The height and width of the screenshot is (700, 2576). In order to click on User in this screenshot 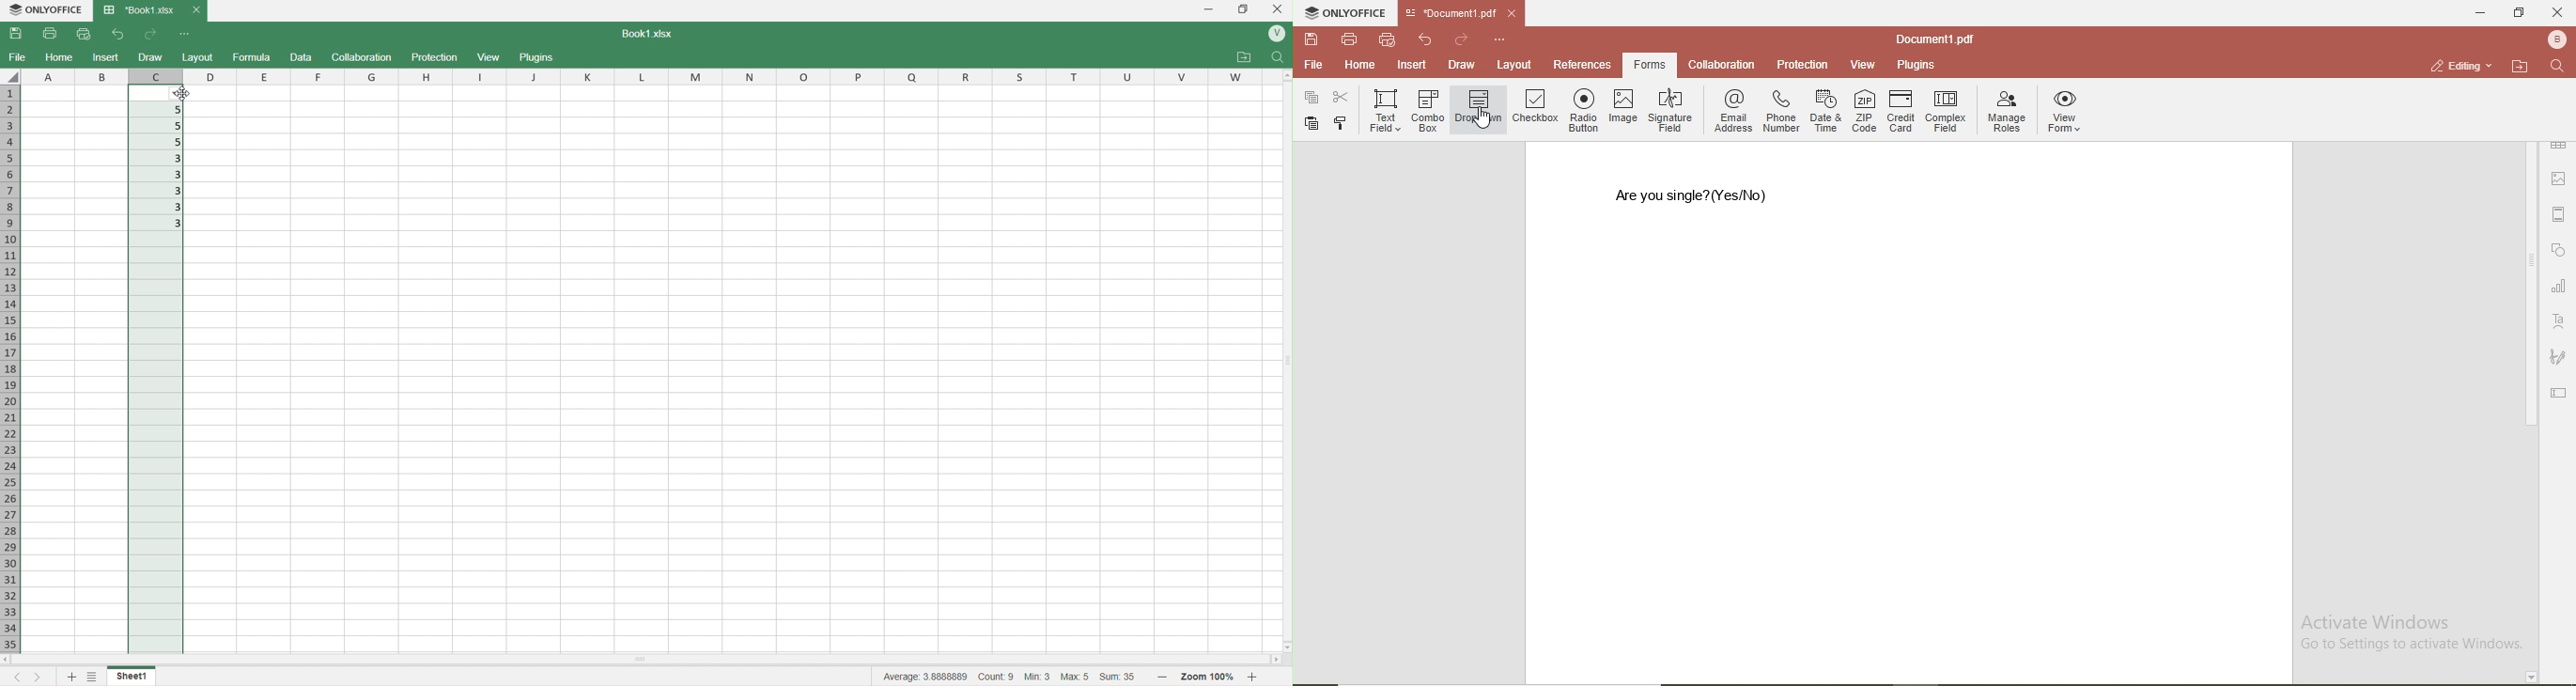, I will do `click(1276, 34)`.